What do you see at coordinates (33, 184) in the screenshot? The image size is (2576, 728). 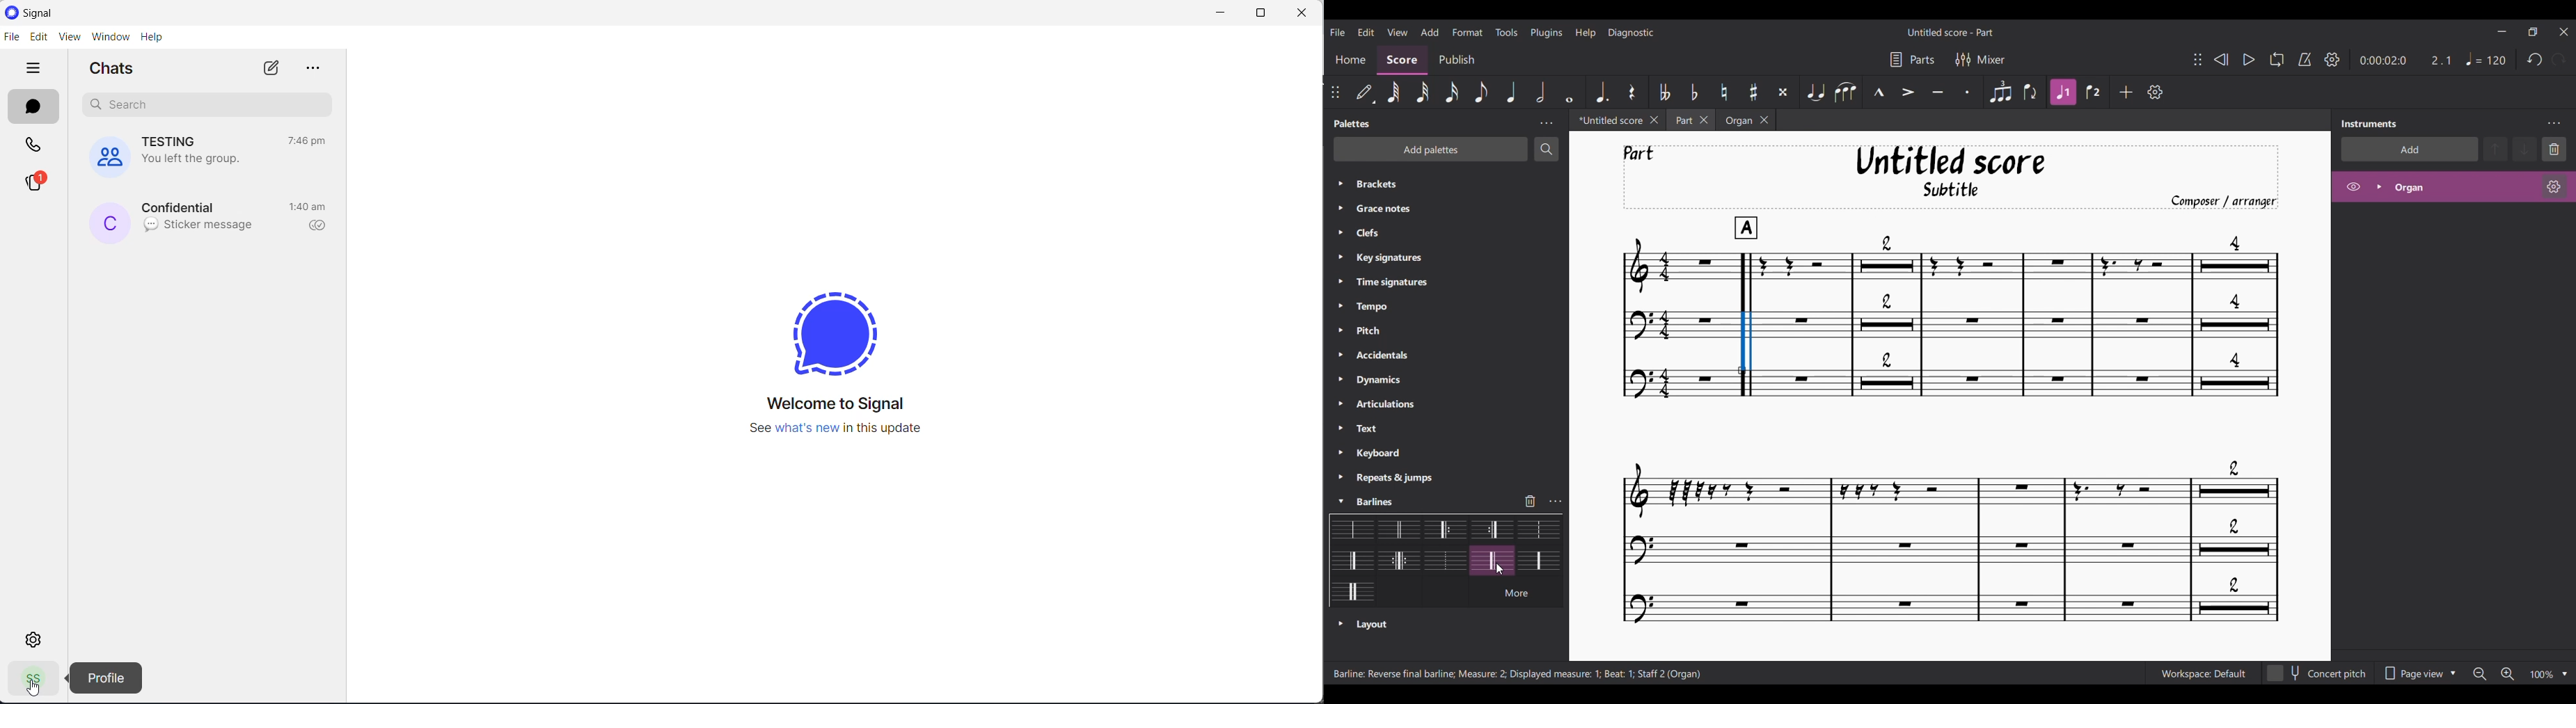 I see `stories` at bounding box center [33, 184].